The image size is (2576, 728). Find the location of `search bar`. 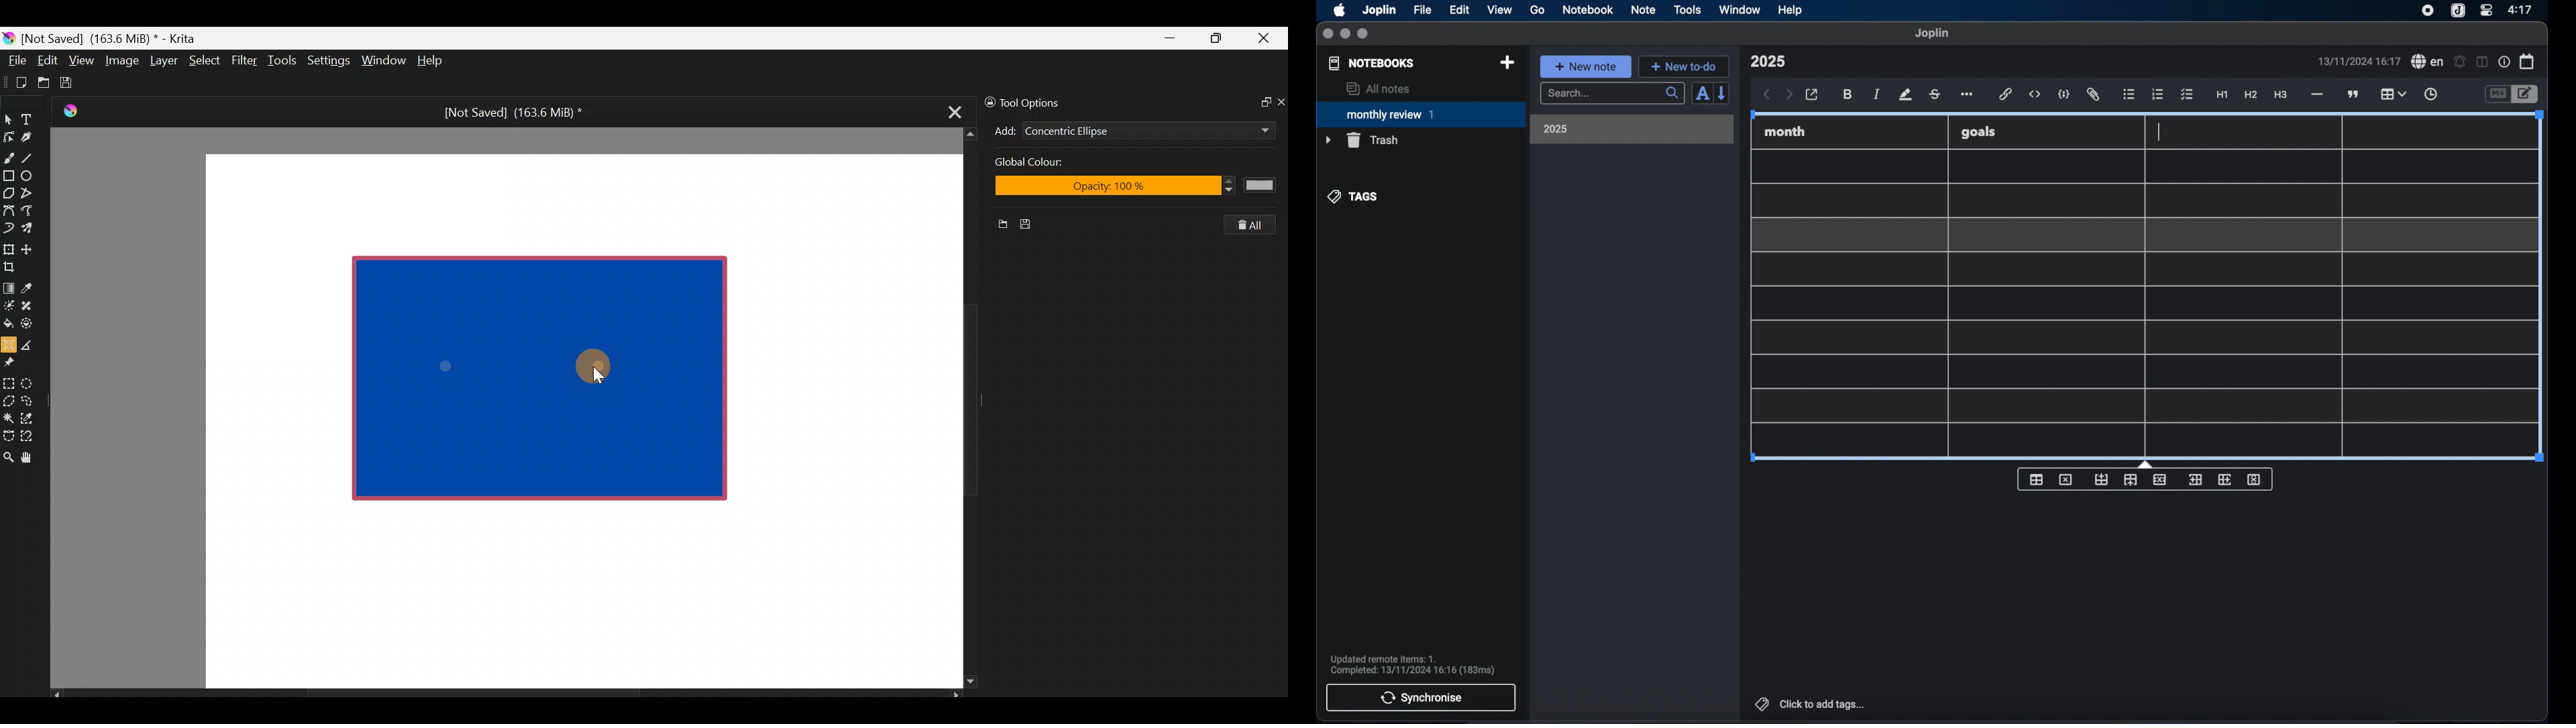

search bar is located at coordinates (1612, 95).